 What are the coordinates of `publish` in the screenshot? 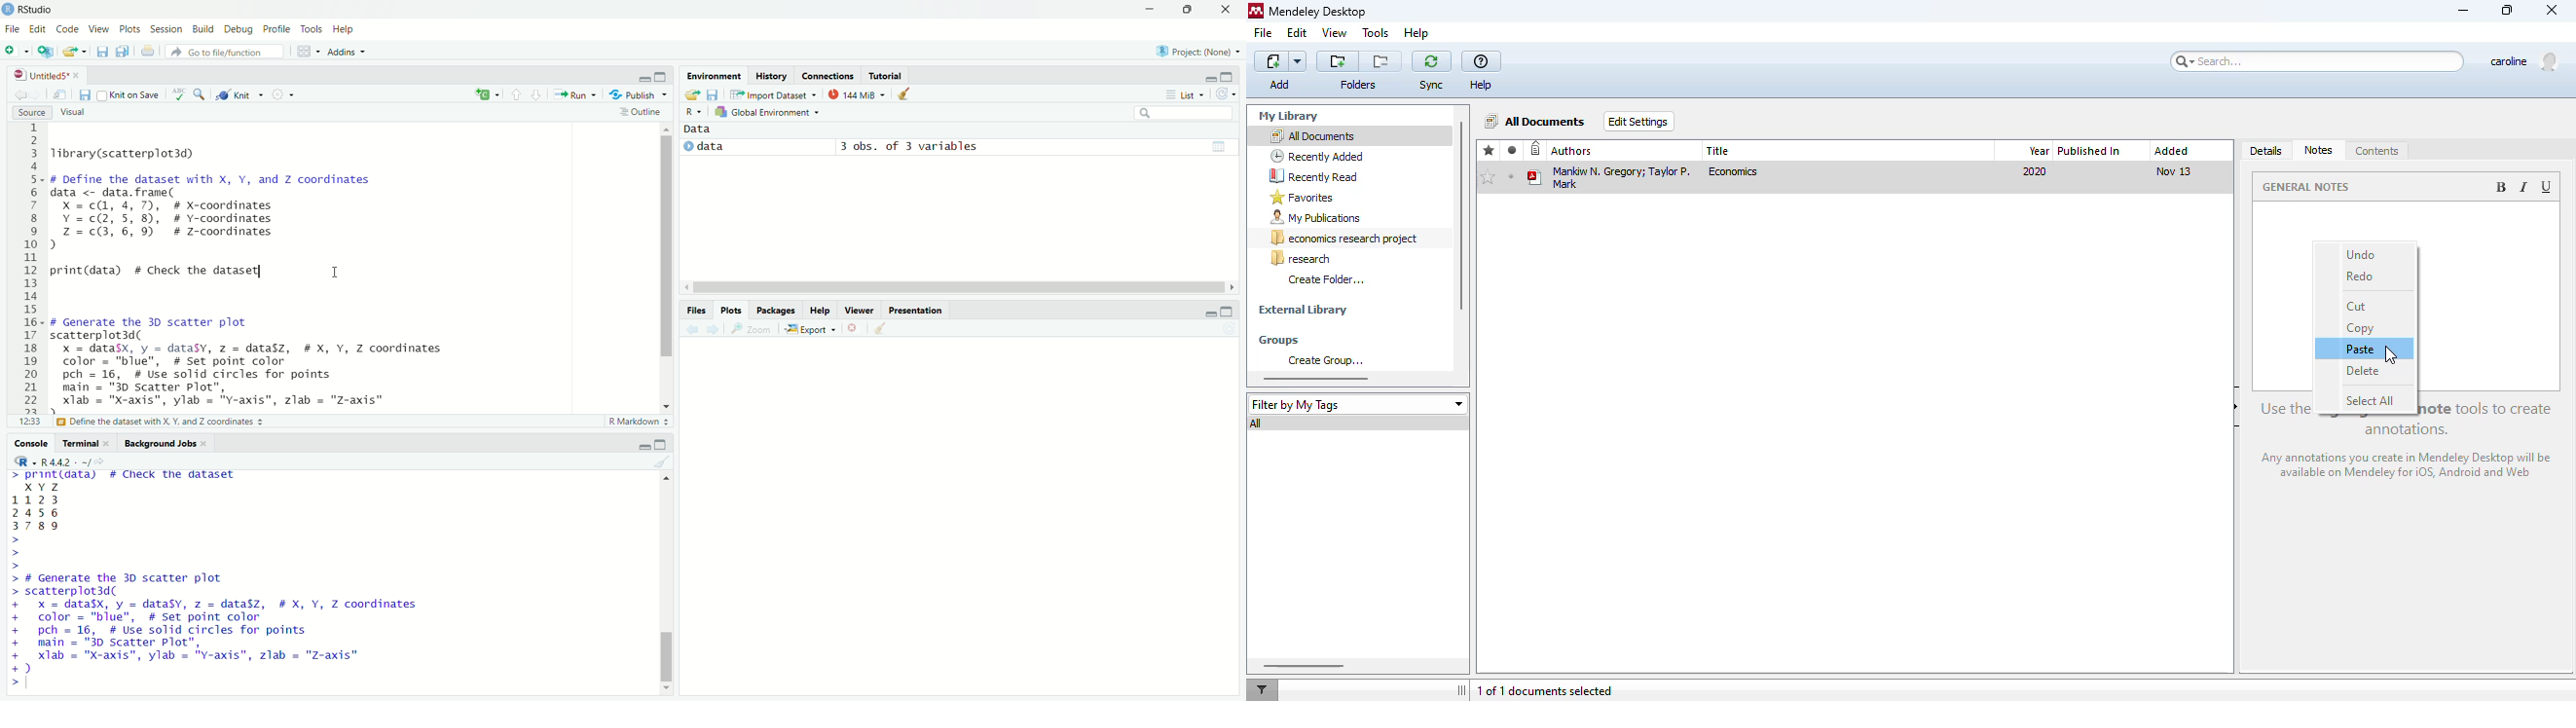 It's located at (641, 94).